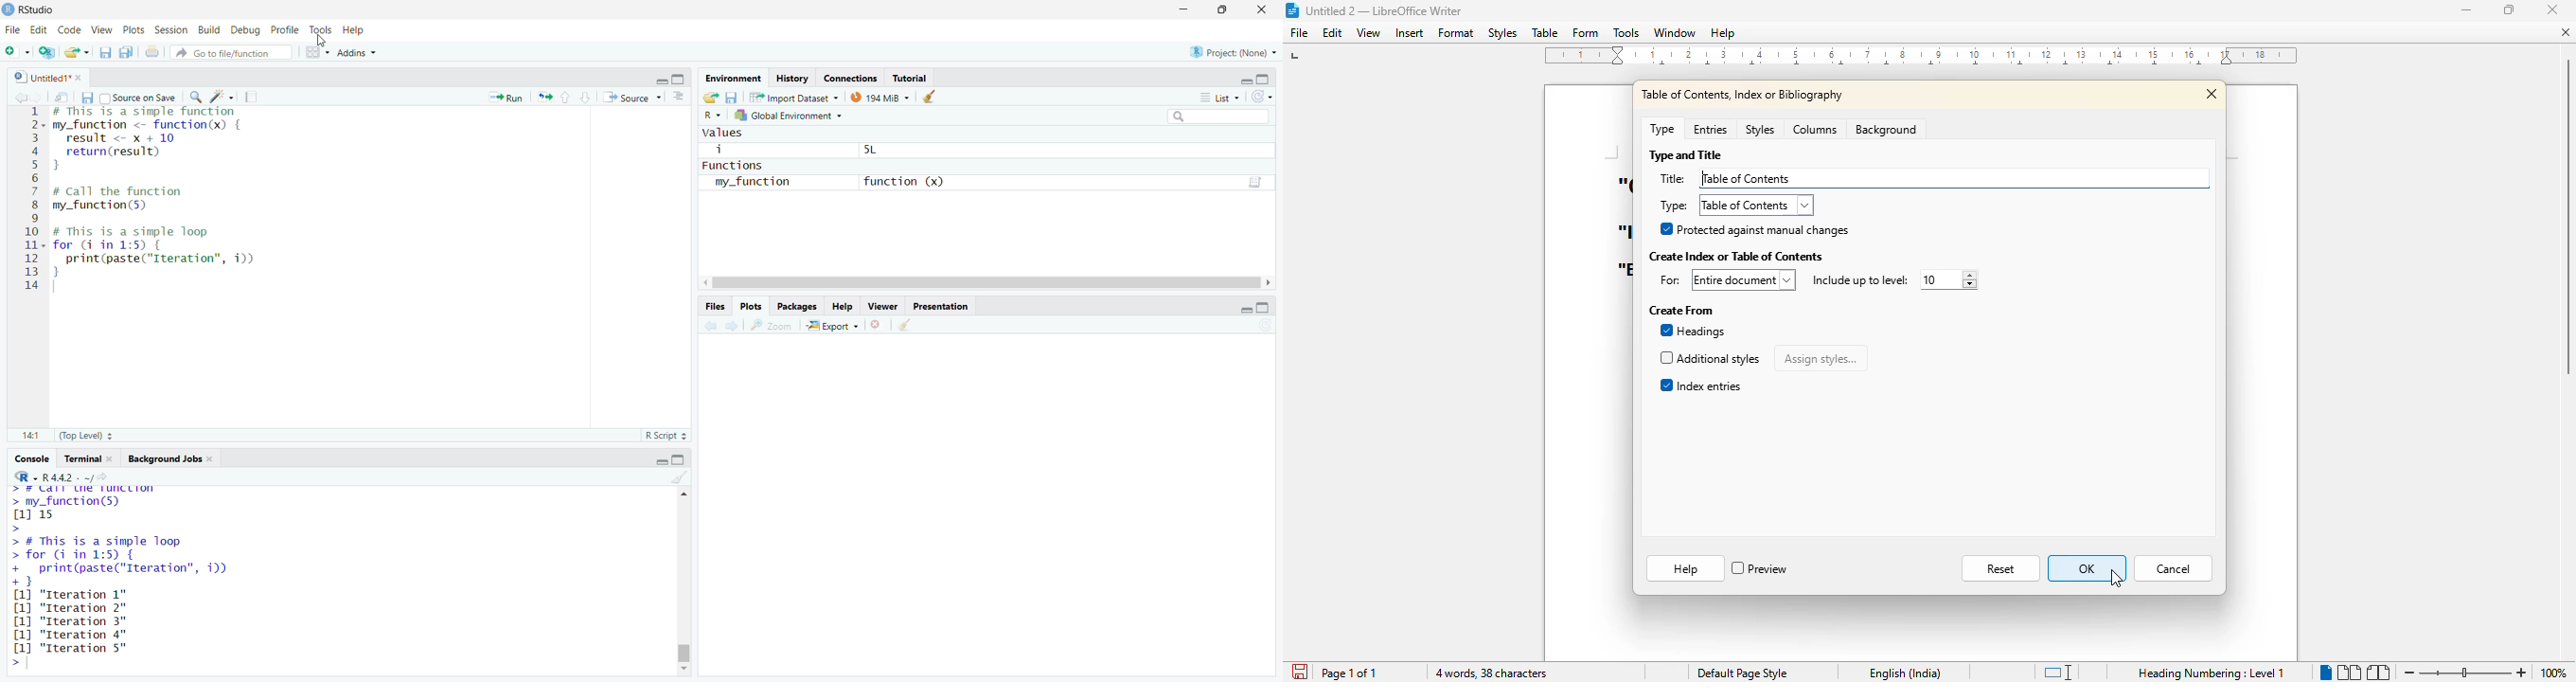 Image resolution: width=2576 pixels, height=700 pixels. Describe the element at coordinates (735, 78) in the screenshot. I see `environment` at that location.